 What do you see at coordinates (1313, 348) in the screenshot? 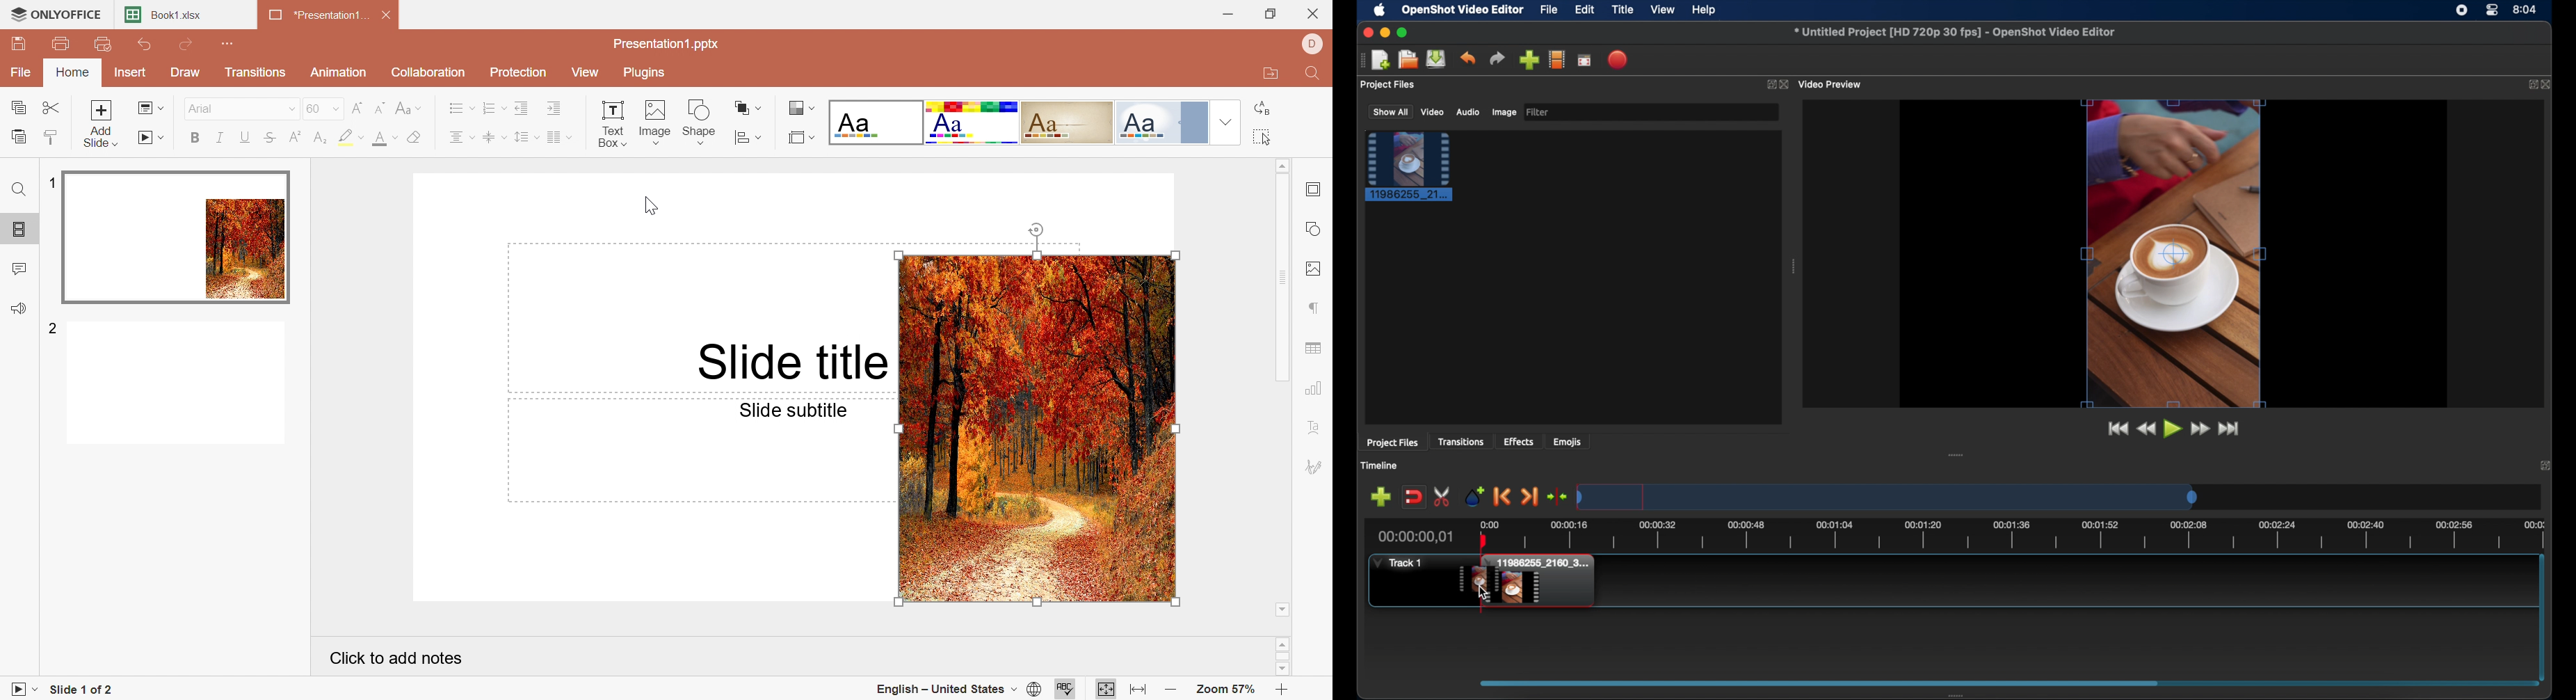
I see `Table settings` at bounding box center [1313, 348].